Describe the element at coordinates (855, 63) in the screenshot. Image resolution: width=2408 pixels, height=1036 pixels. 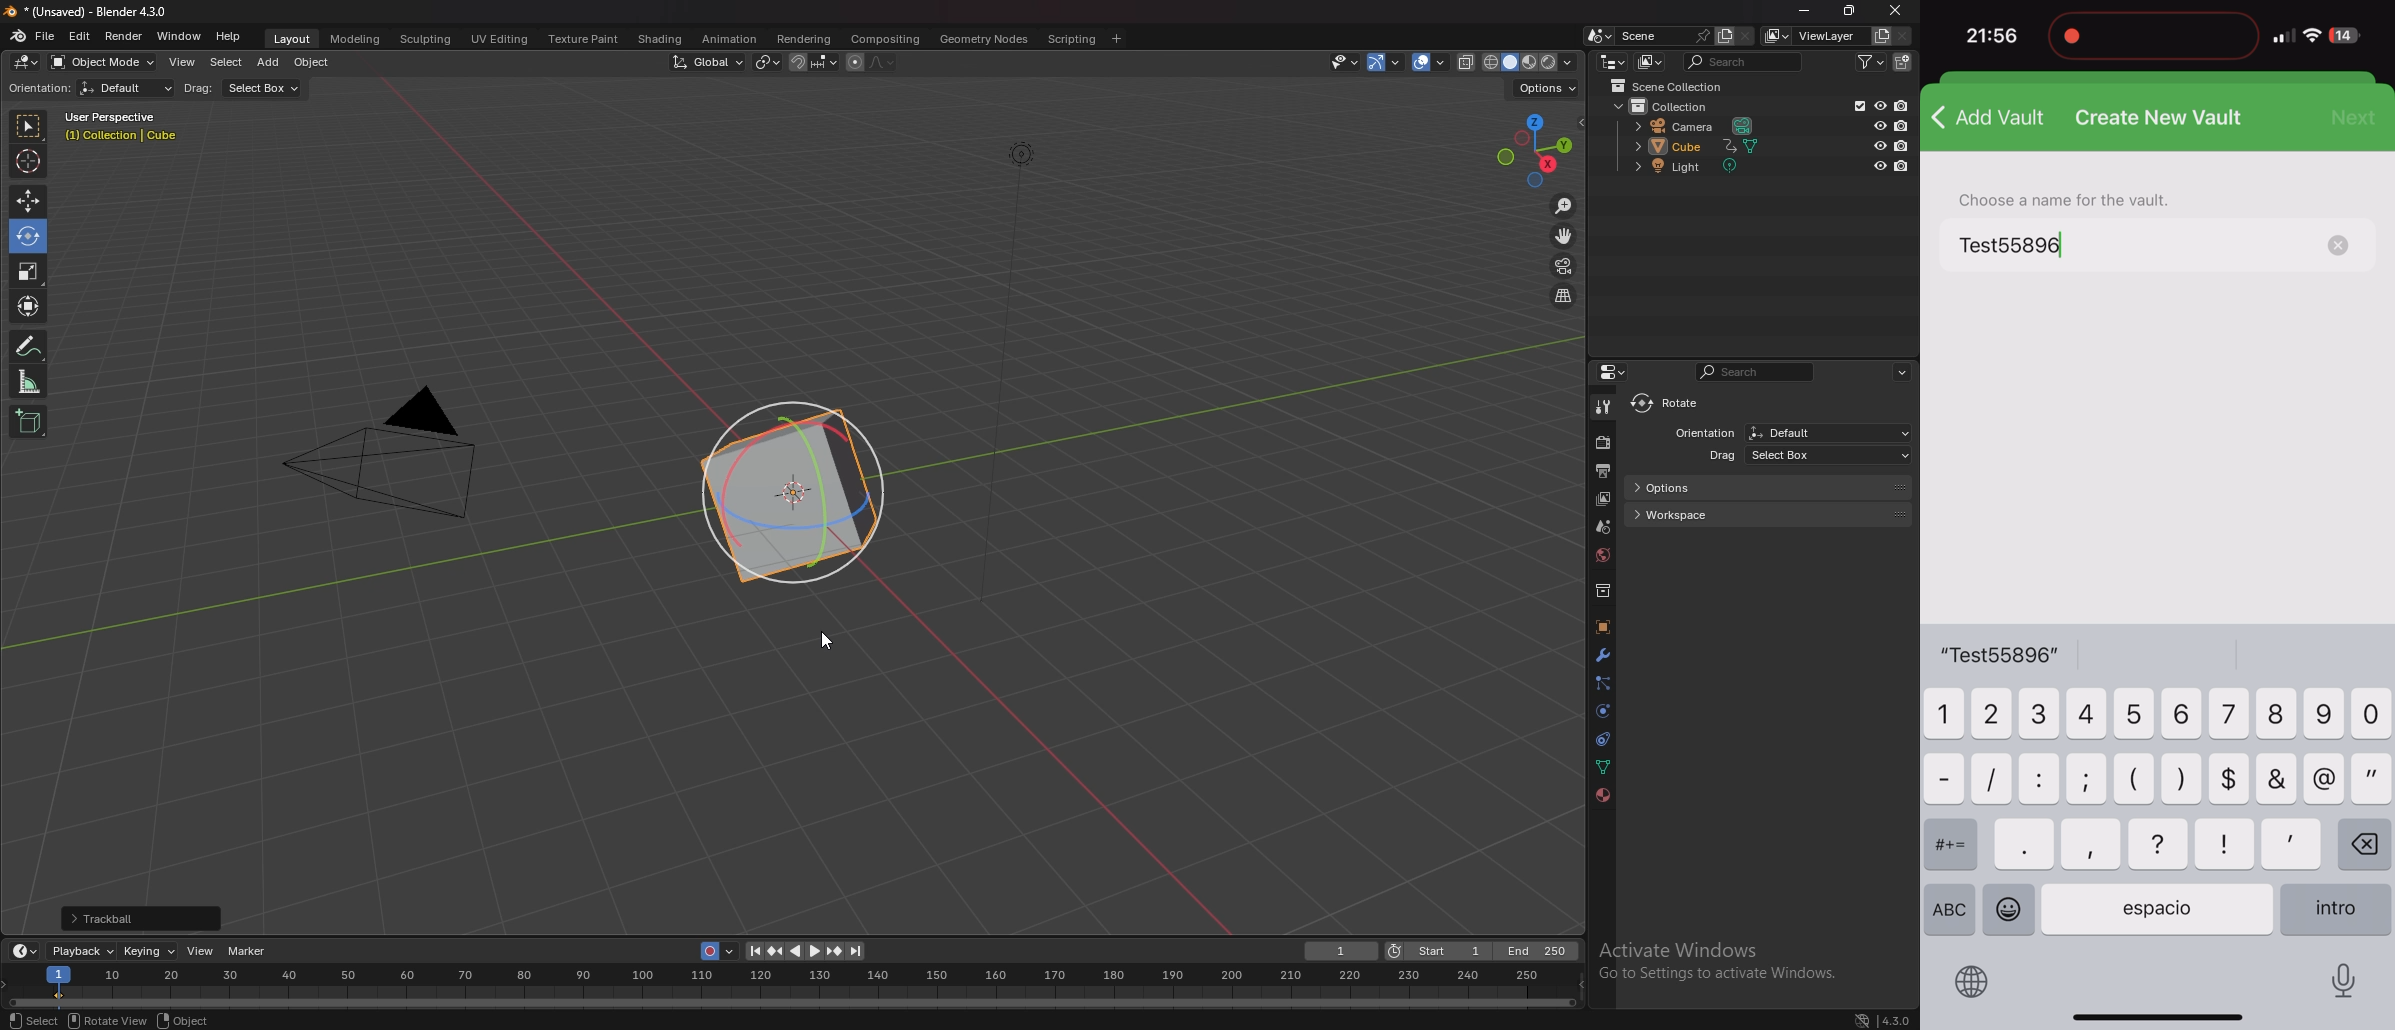
I see `proportional editing object` at that location.